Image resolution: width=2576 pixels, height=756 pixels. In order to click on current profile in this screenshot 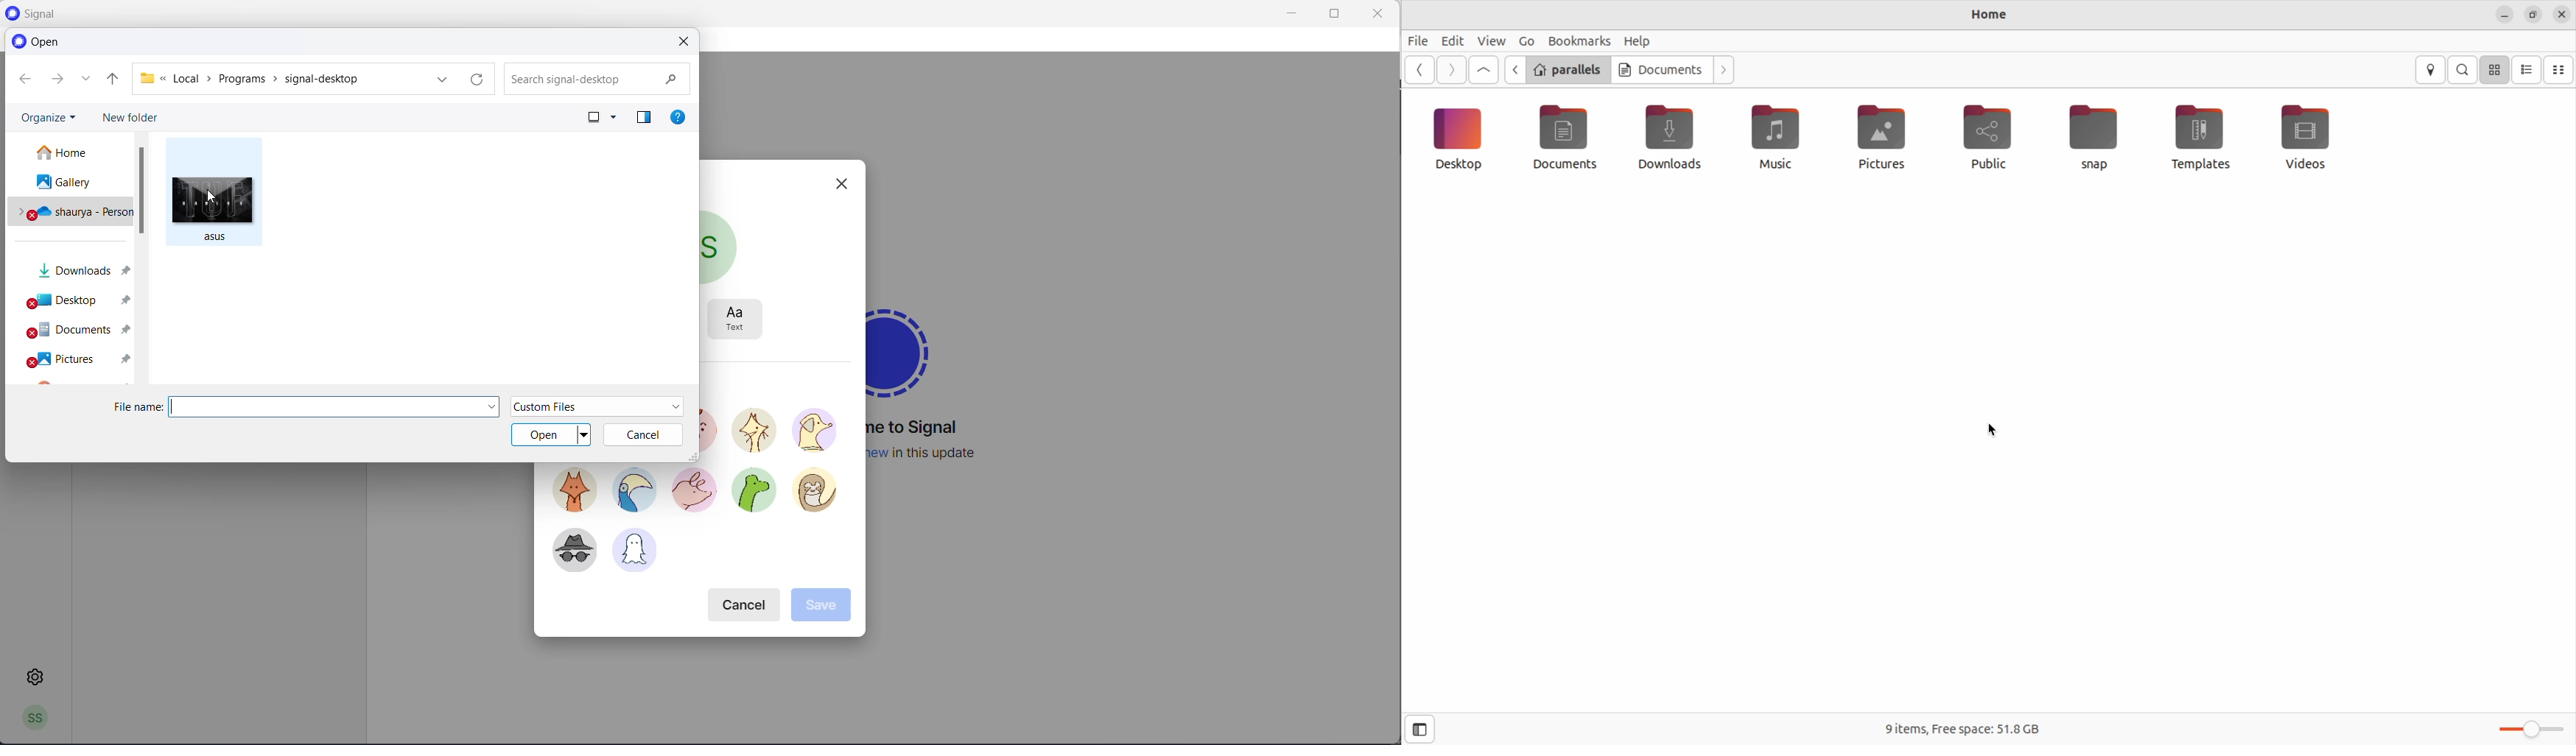, I will do `click(717, 247)`.